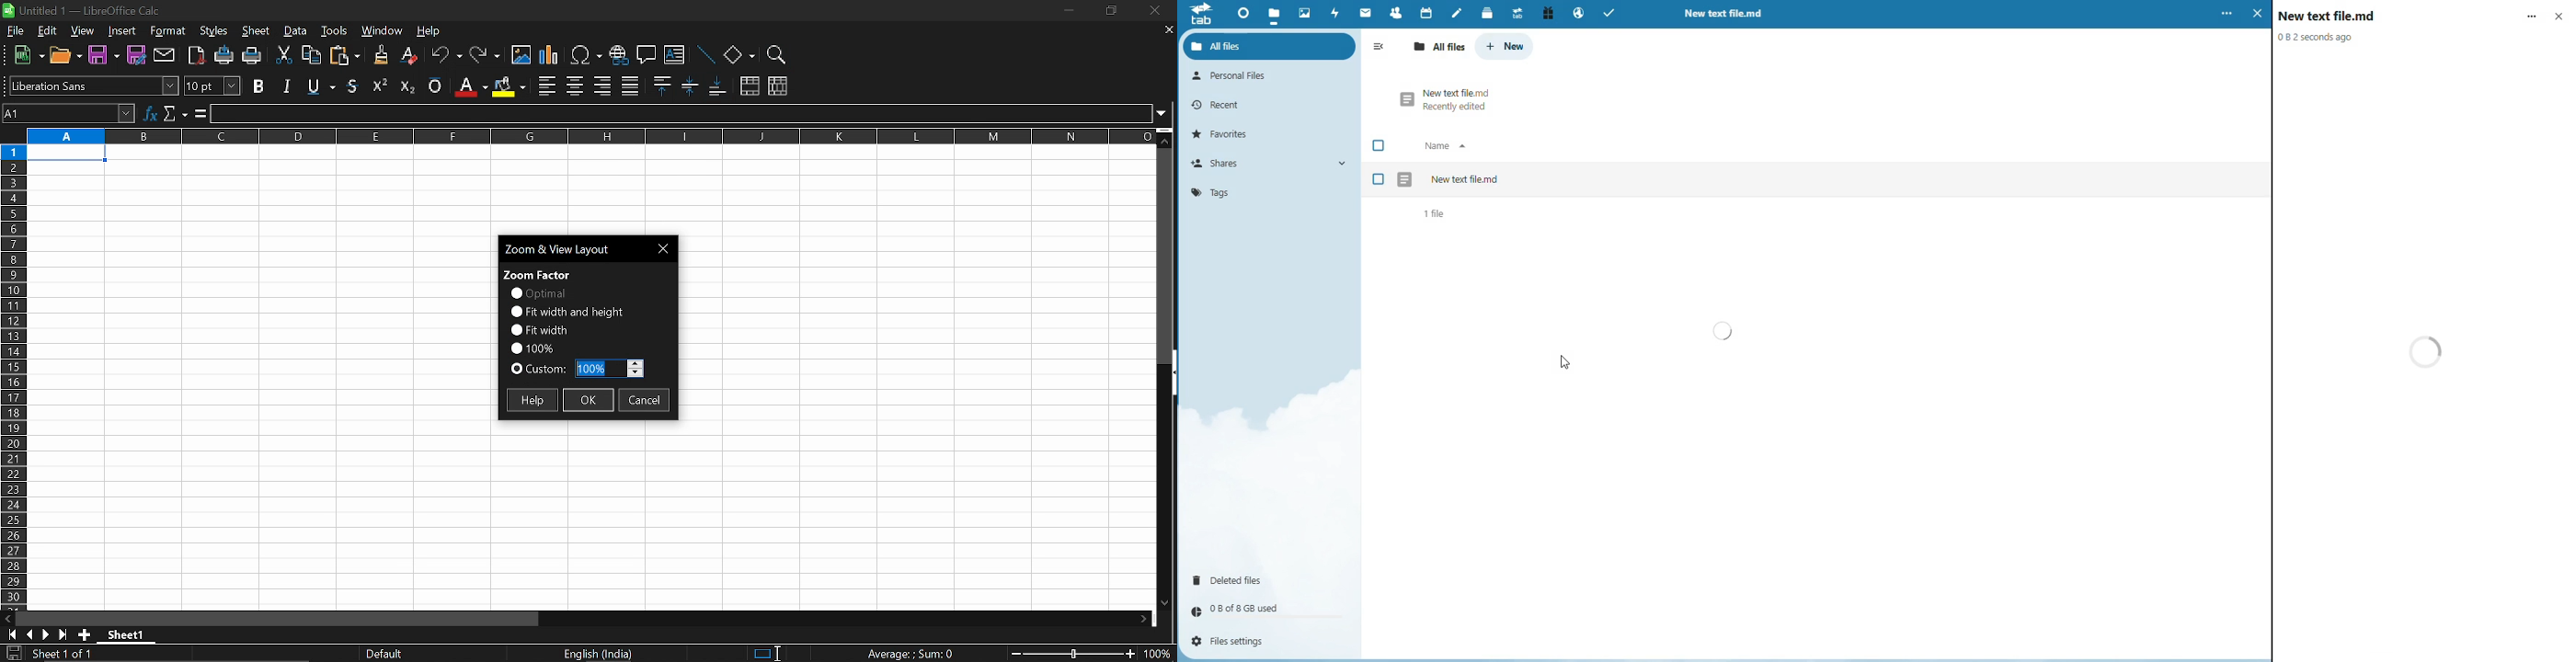 This screenshot has height=672, width=2576. Describe the element at coordinates (1170, 374) in the screenshot. I see `vertical scrollbar` at that location.